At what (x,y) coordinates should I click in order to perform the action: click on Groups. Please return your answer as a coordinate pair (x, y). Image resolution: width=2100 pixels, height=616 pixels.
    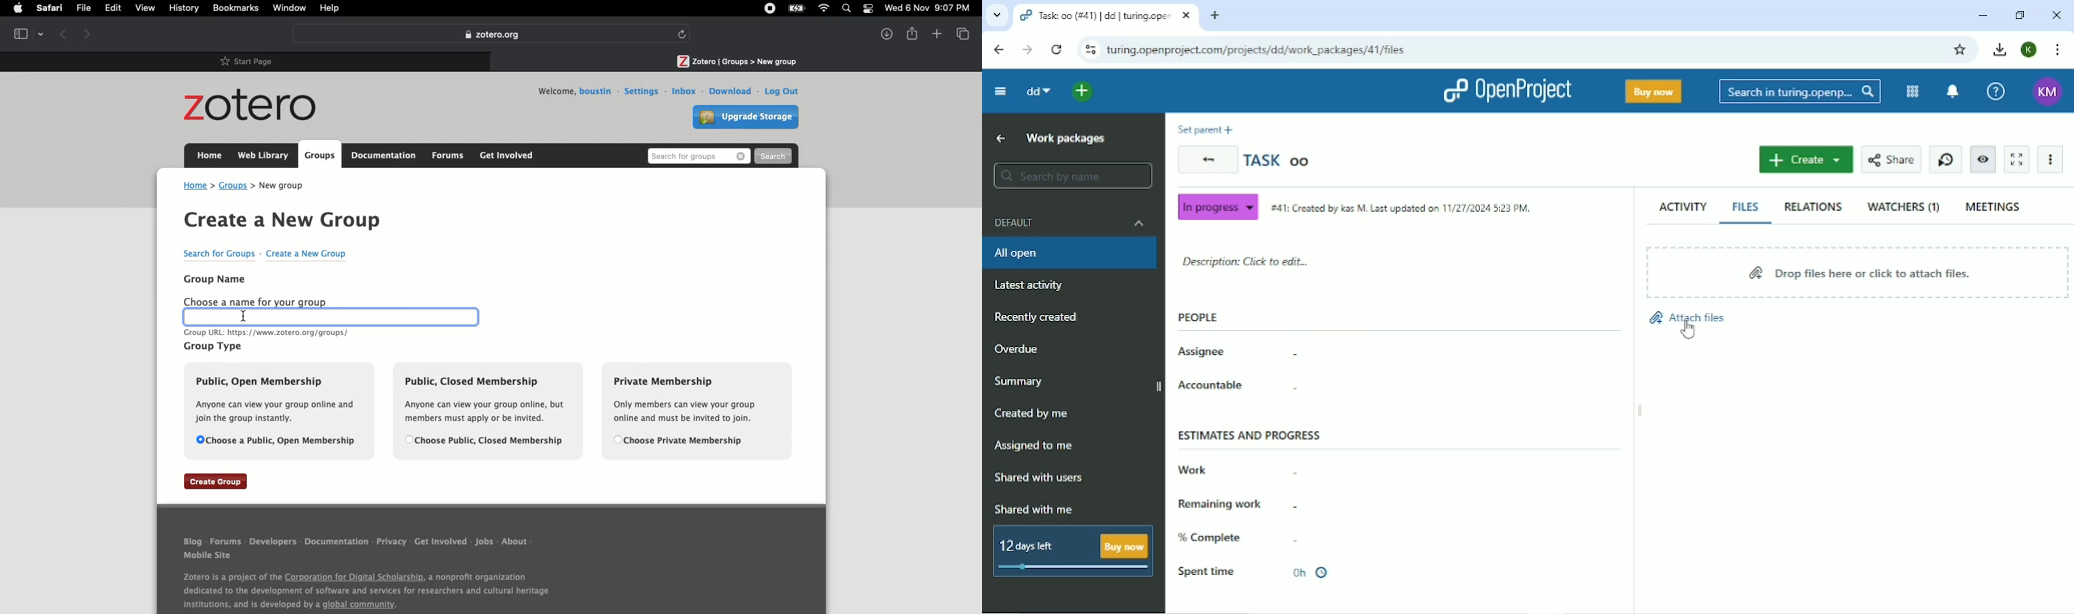
    Looking at the image, I should click on (319, 156).